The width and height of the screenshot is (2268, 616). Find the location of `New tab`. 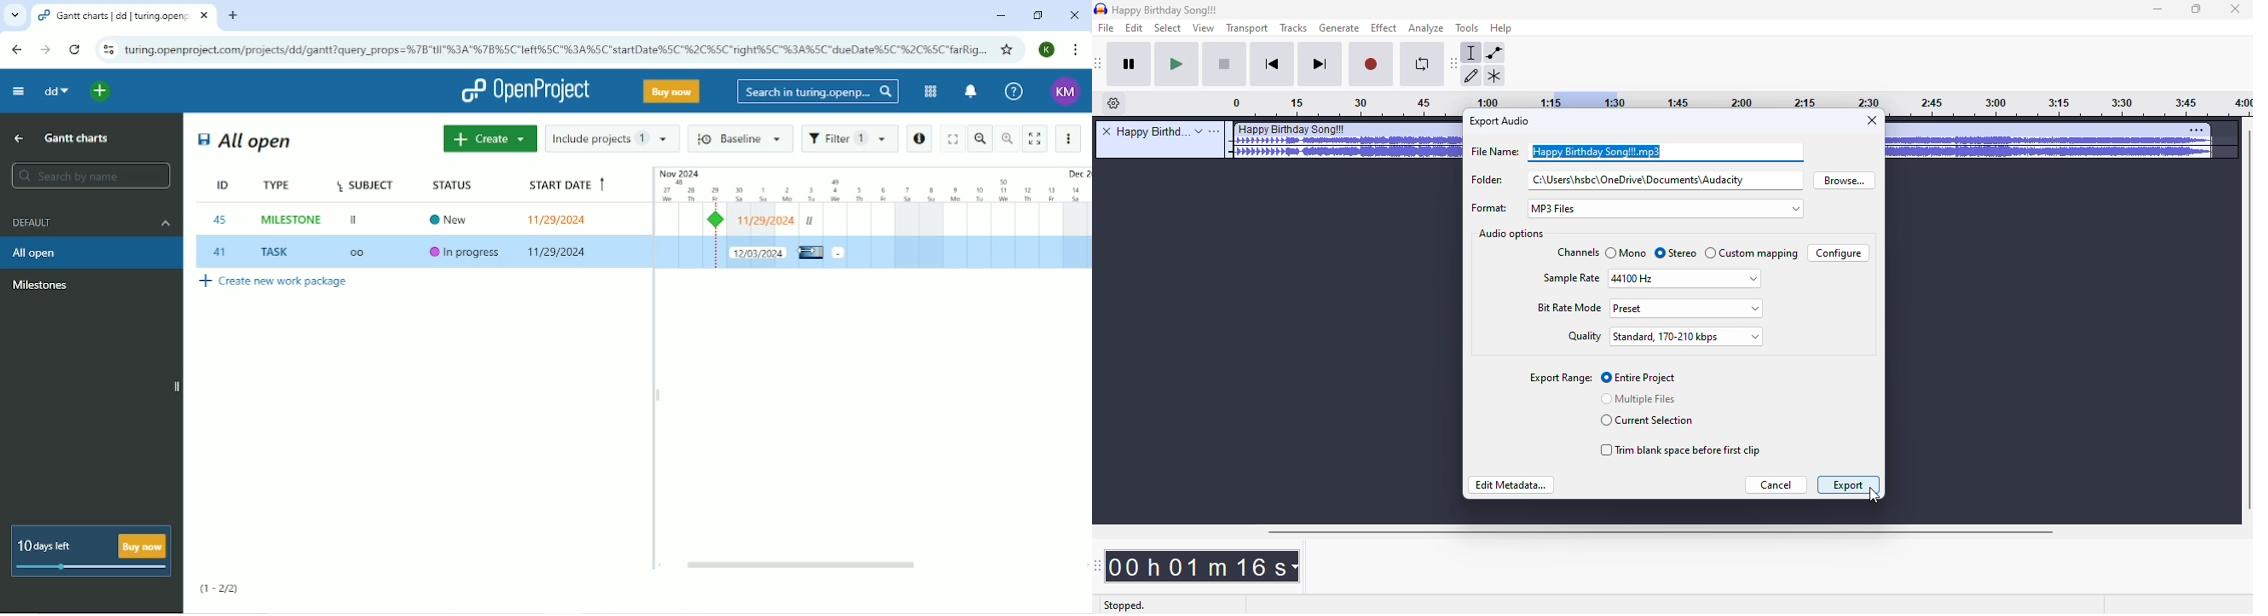

New tab is located at coordinates (235, 15).